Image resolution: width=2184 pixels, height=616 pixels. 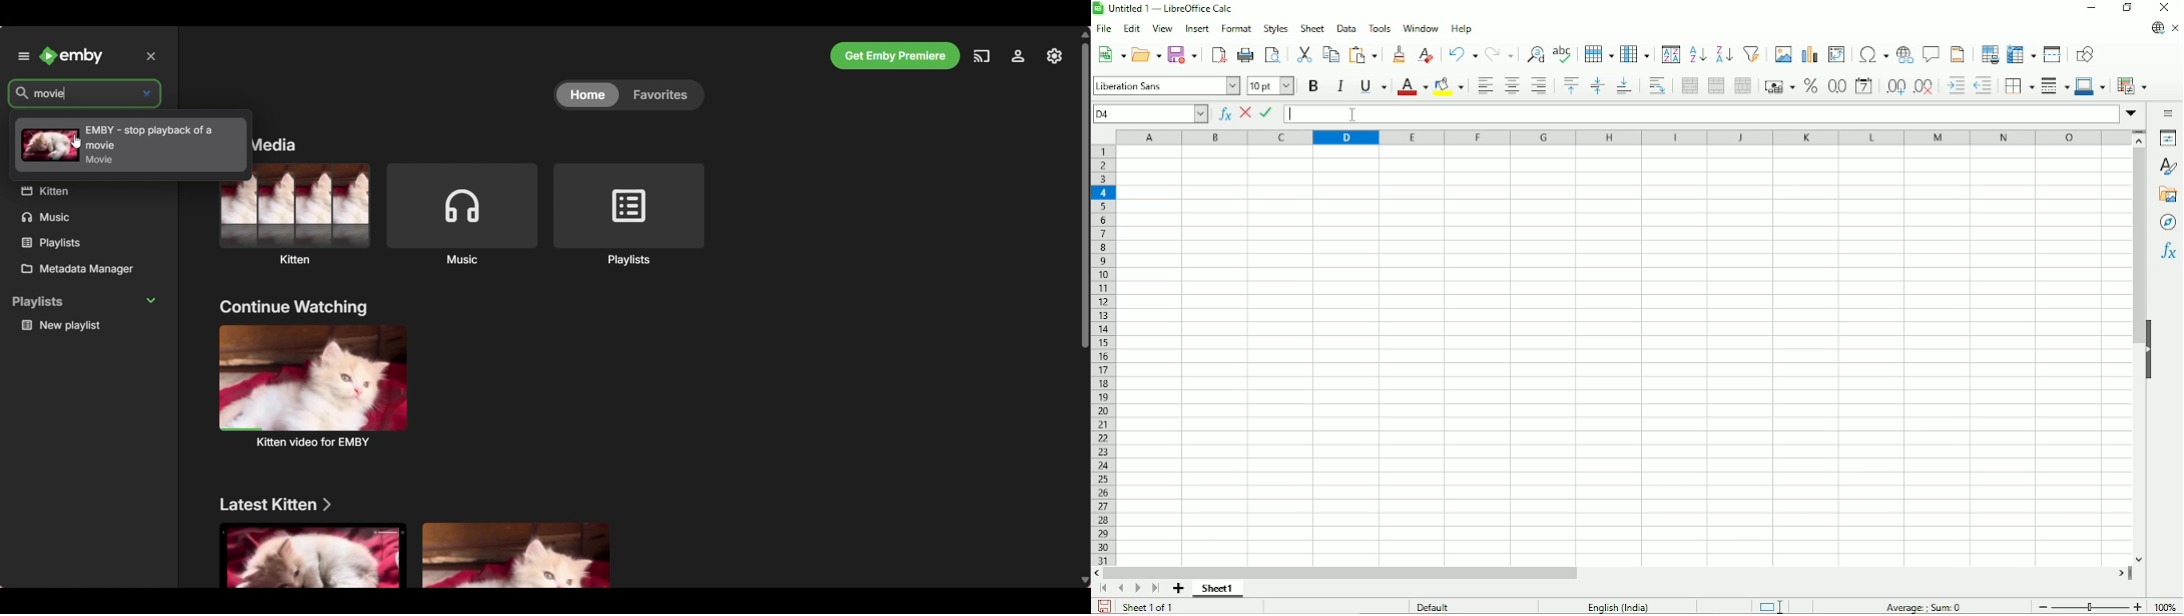 I want to click on Cut, so click(x=1304, y=54).